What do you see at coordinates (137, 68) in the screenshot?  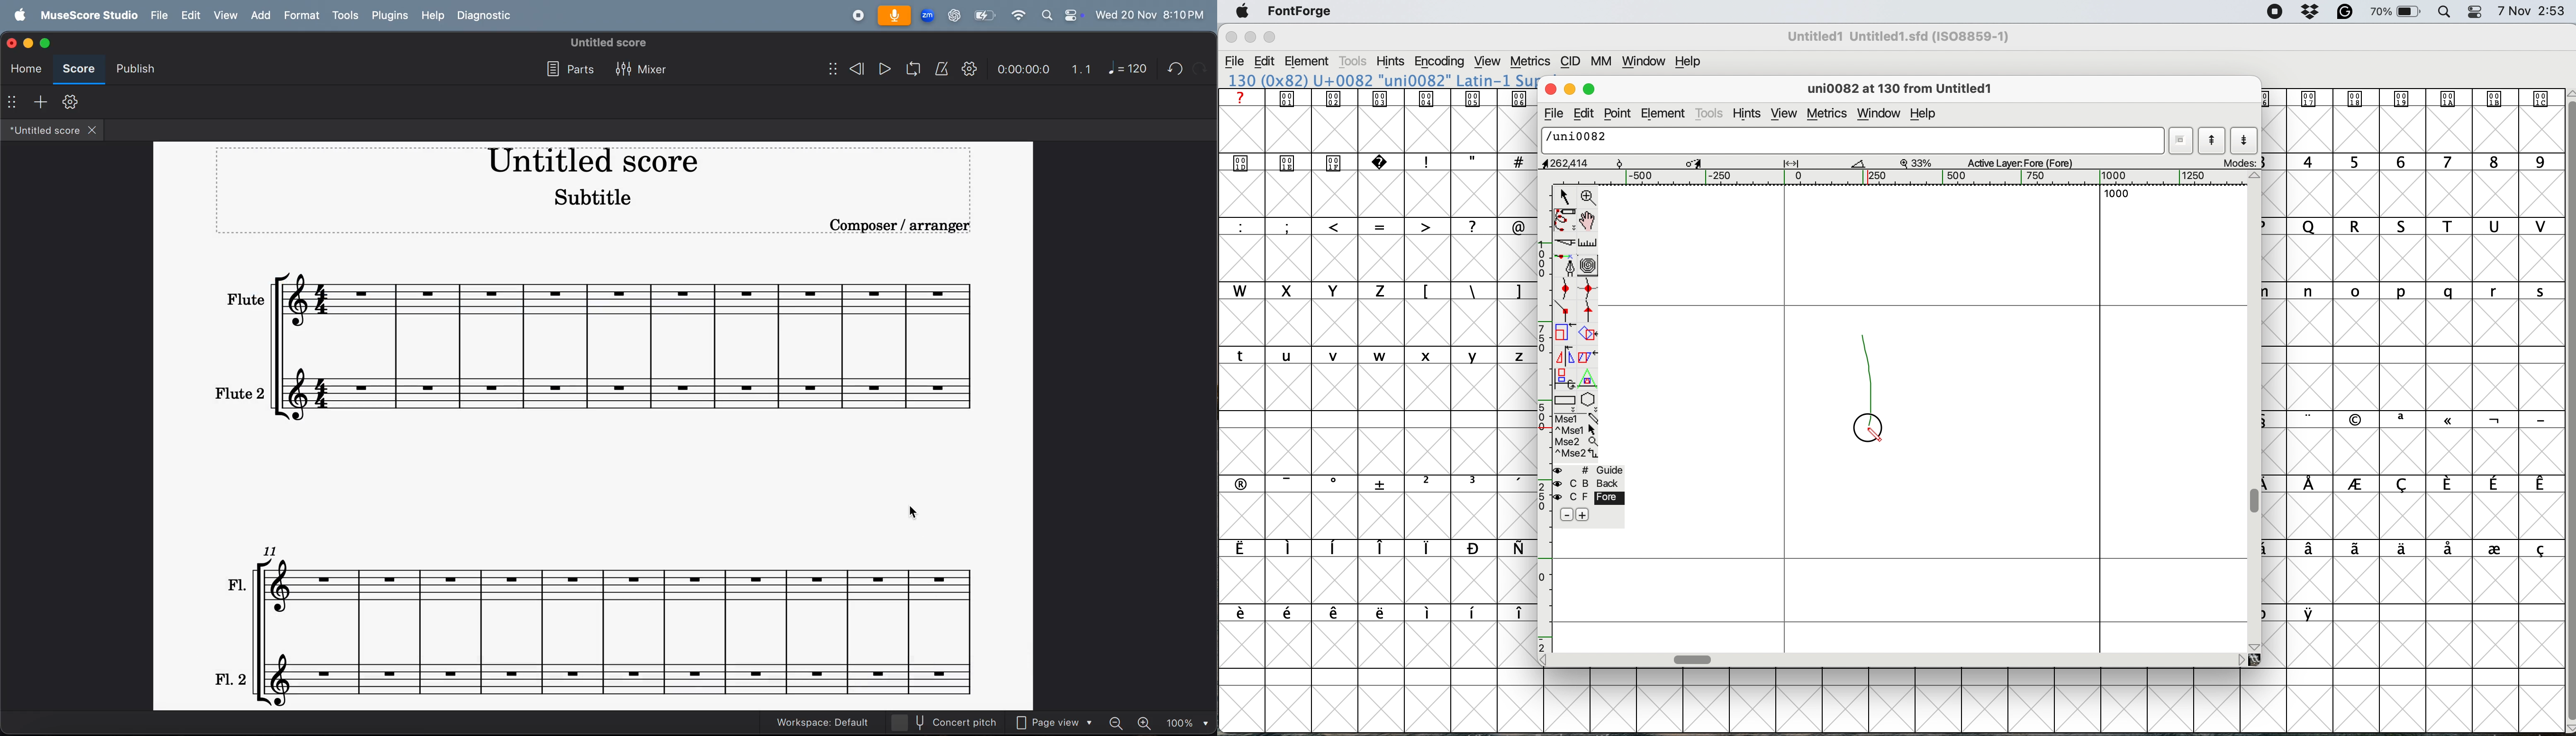 I see `publish` at bounding box center [137, 68].